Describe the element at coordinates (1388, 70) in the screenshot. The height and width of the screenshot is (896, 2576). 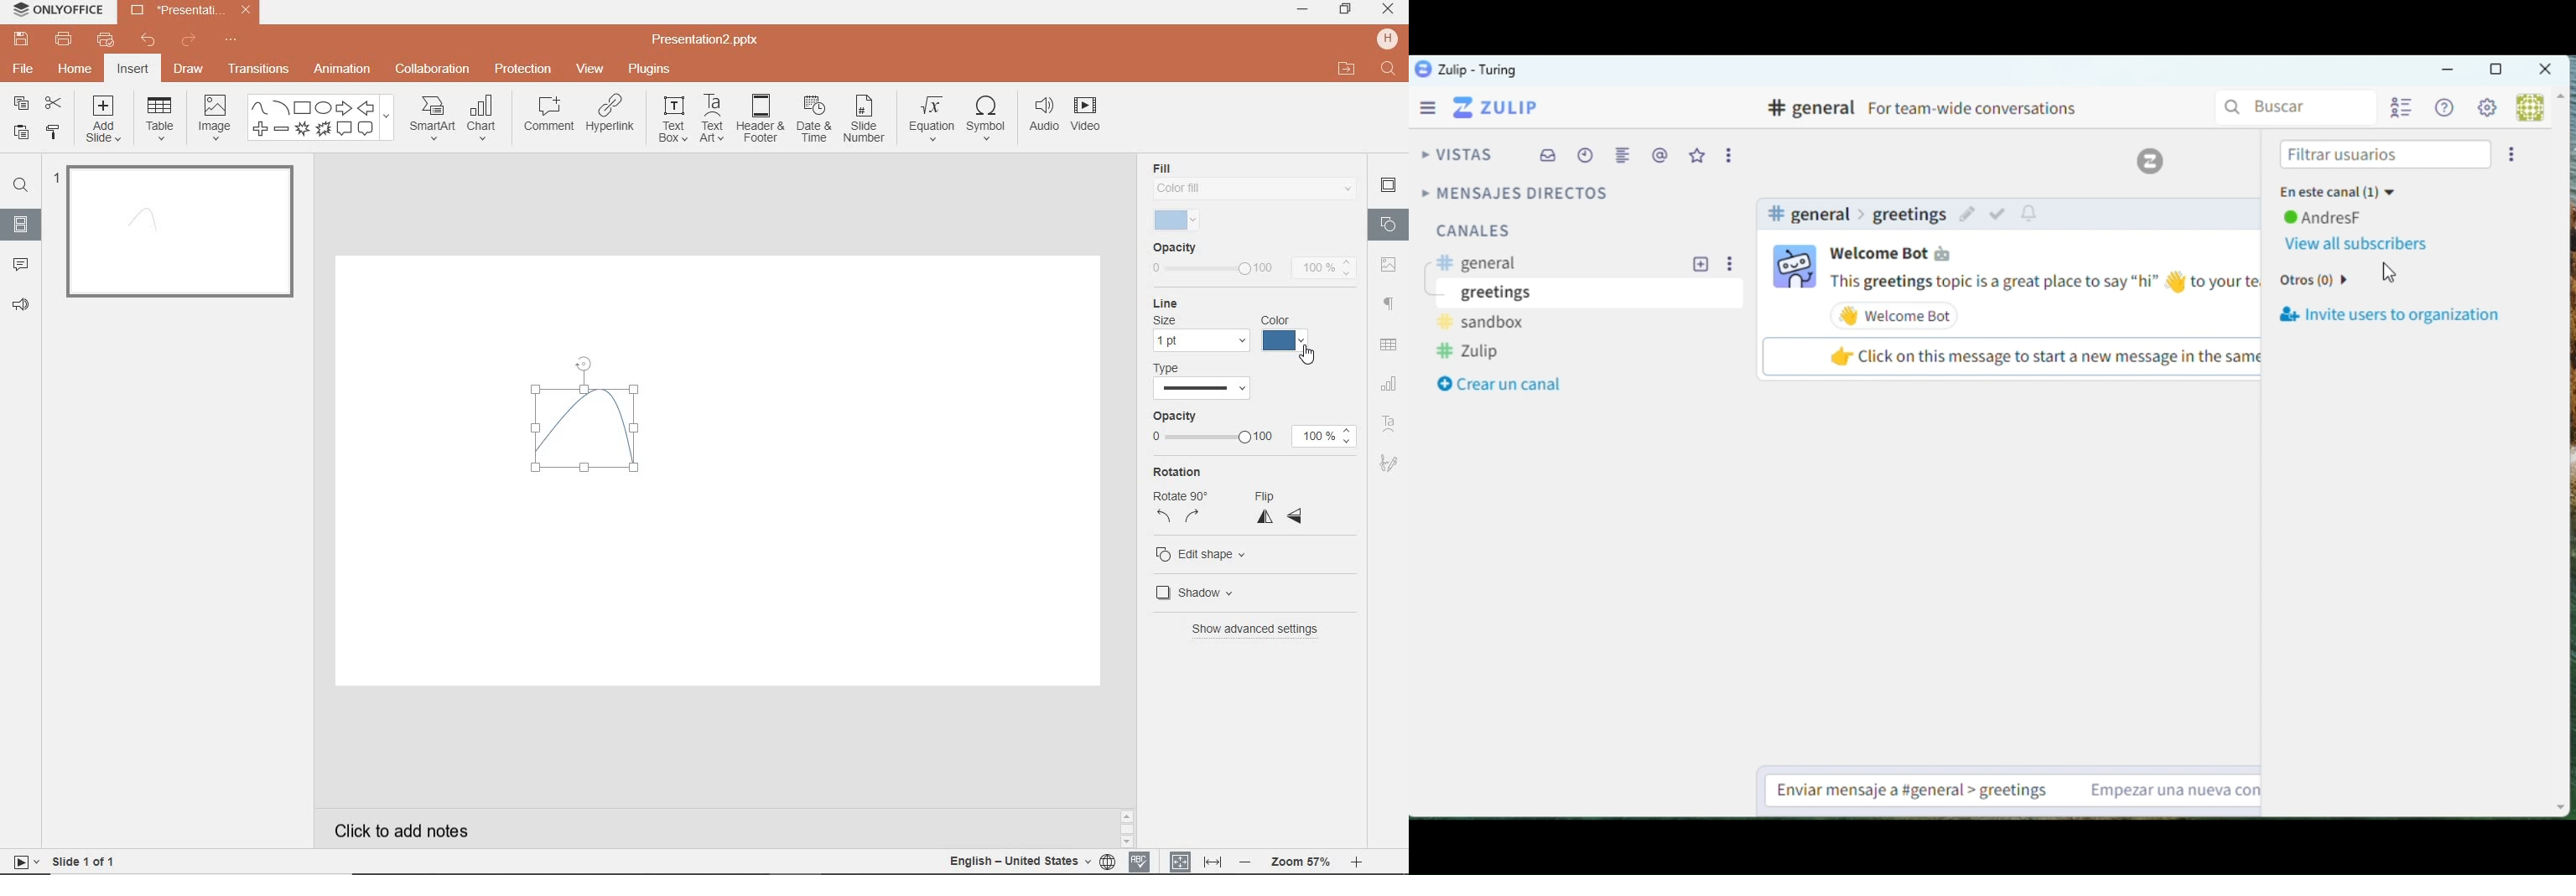
I see `FIND` at that location.